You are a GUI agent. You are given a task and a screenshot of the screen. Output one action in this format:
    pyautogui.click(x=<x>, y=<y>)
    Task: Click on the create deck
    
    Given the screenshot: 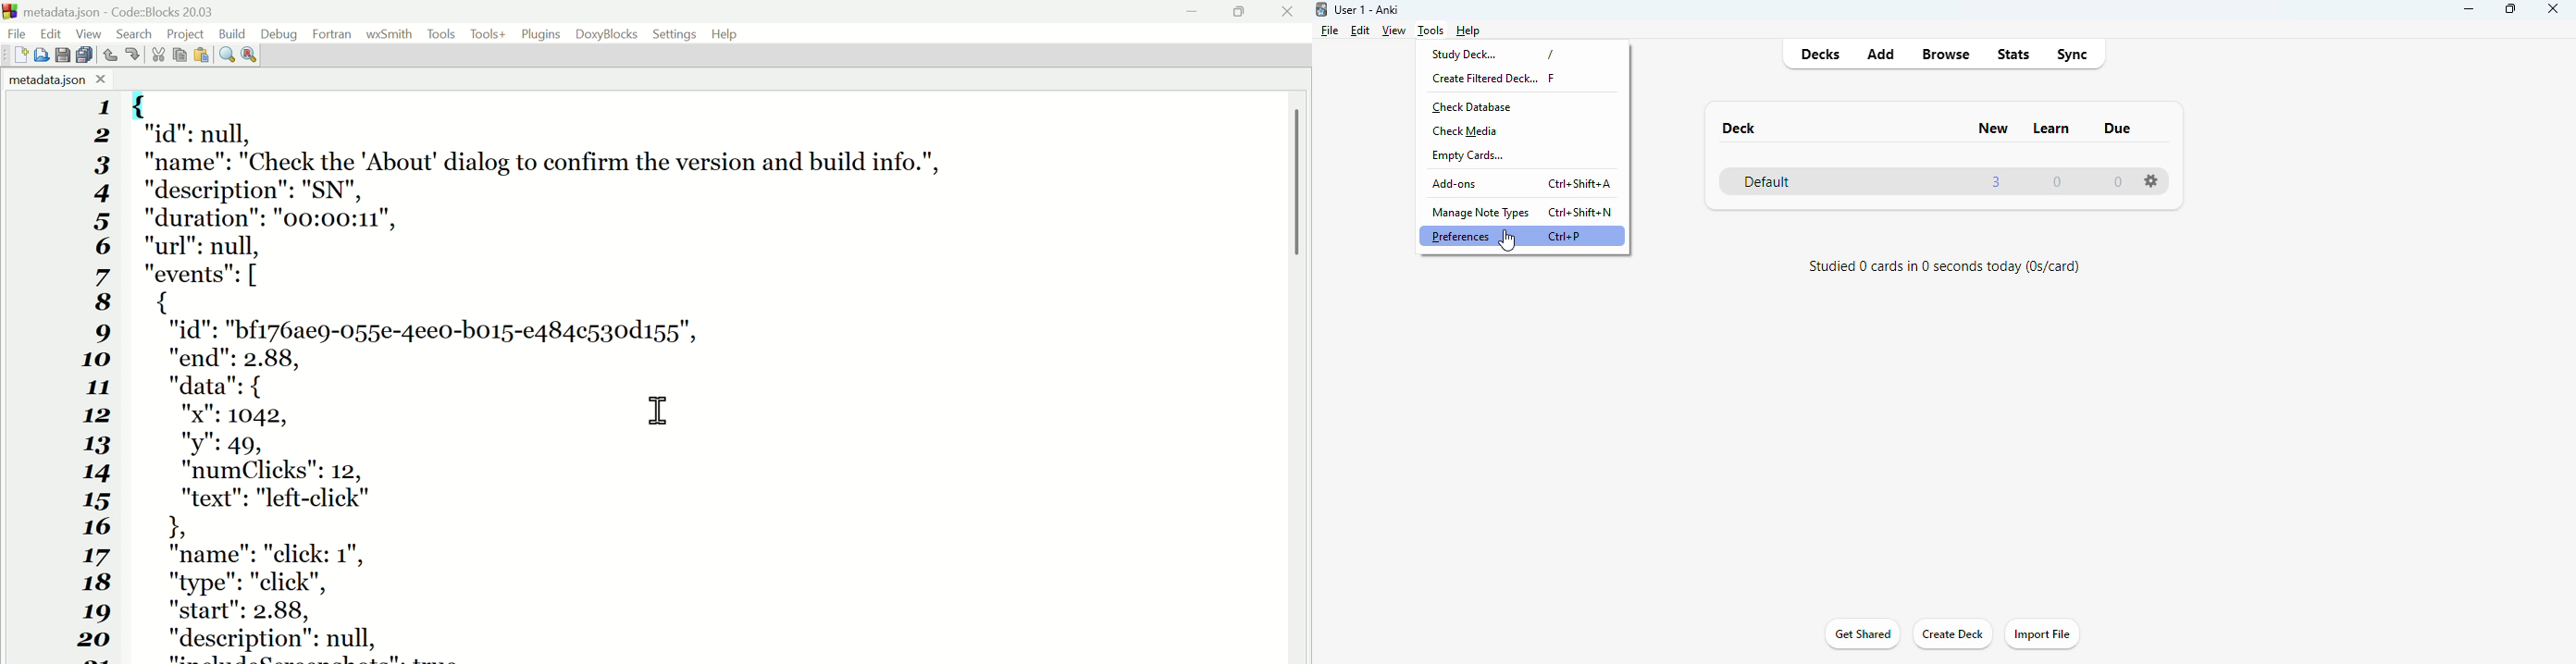 What is the action you would take?
    pyautogui.click(x=1953, y=633)
    